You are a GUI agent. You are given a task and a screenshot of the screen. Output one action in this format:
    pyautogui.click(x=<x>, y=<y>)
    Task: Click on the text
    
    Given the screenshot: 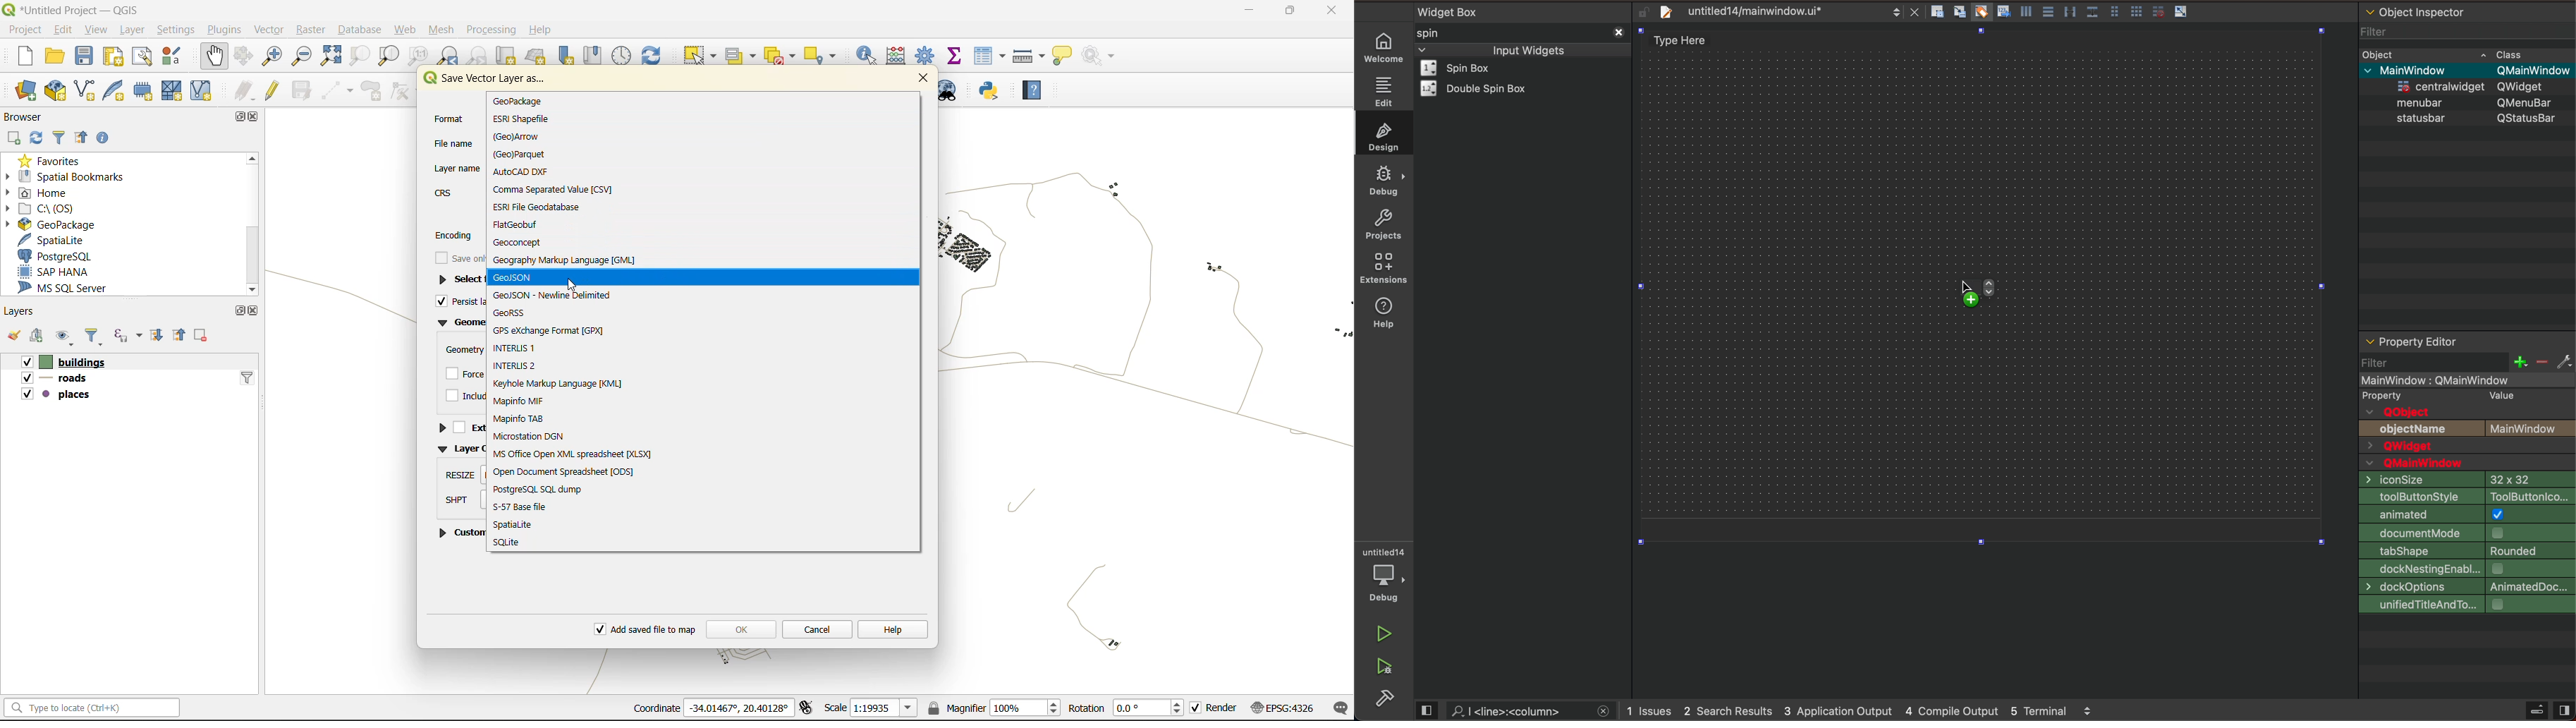 What is the action you would take?
    pyautogui.click(x=2498, y=394)
    